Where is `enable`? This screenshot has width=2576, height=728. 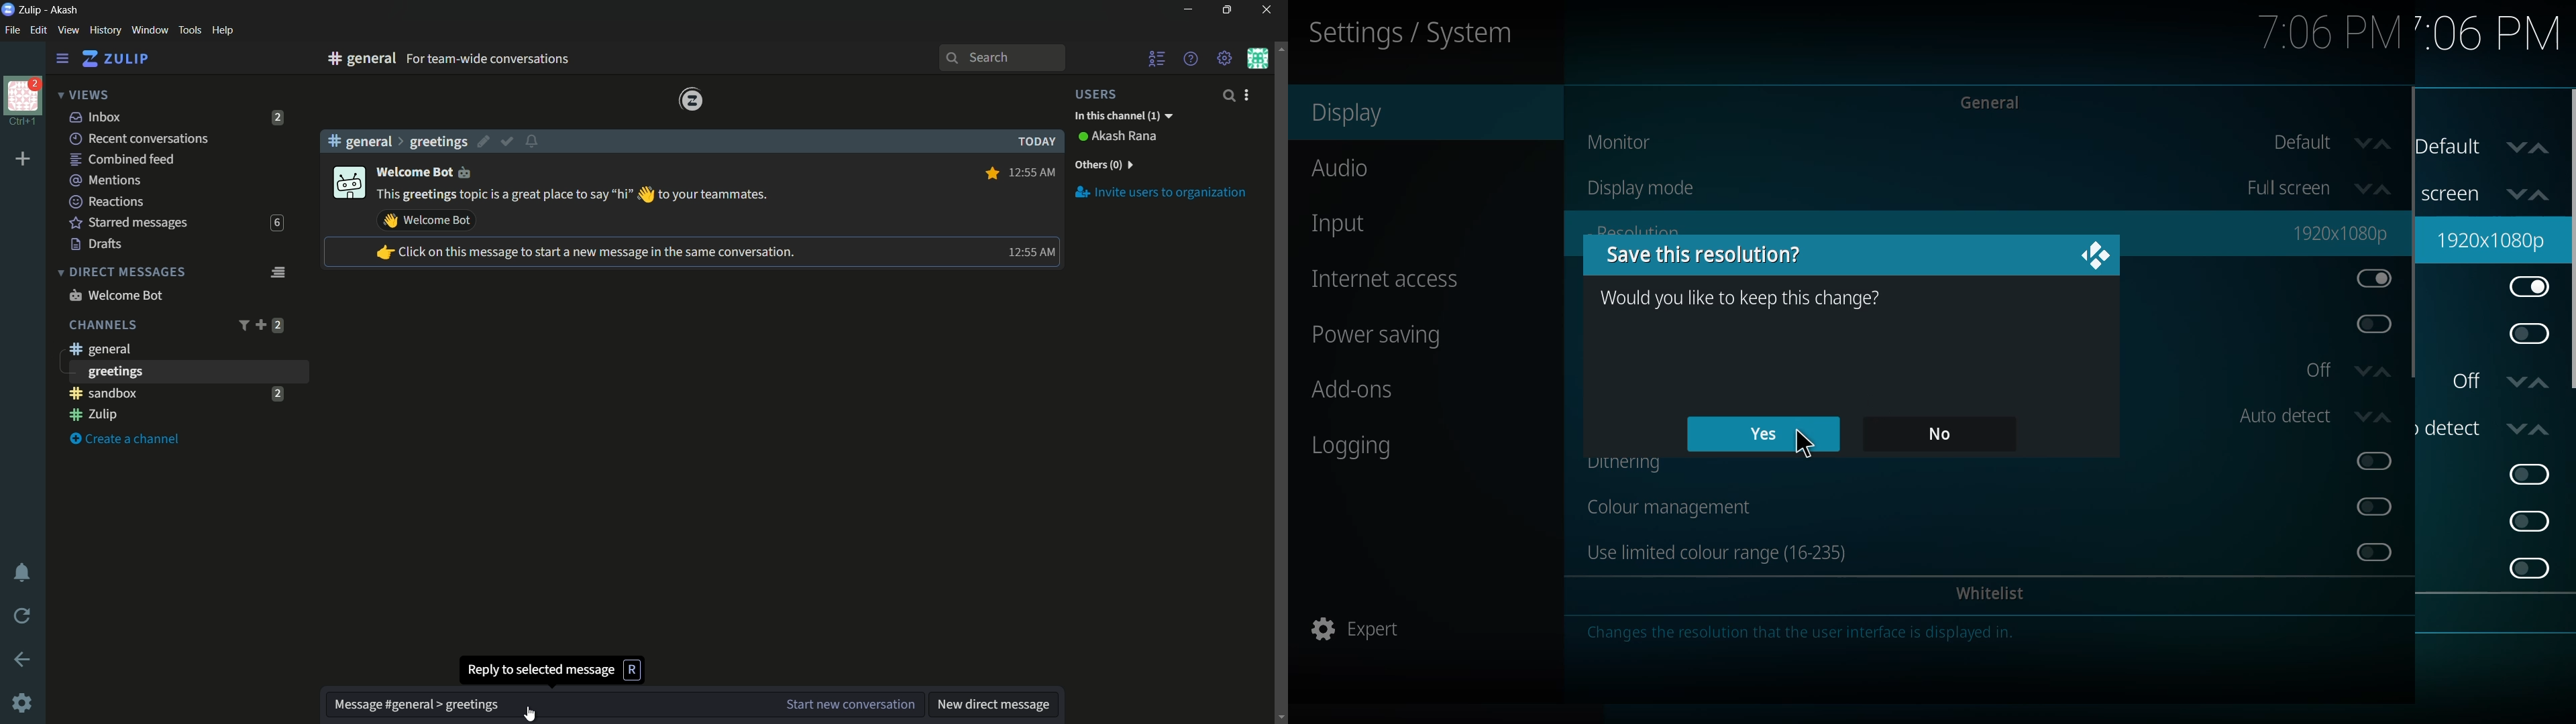 enable is located at coordinates (2529, 520).